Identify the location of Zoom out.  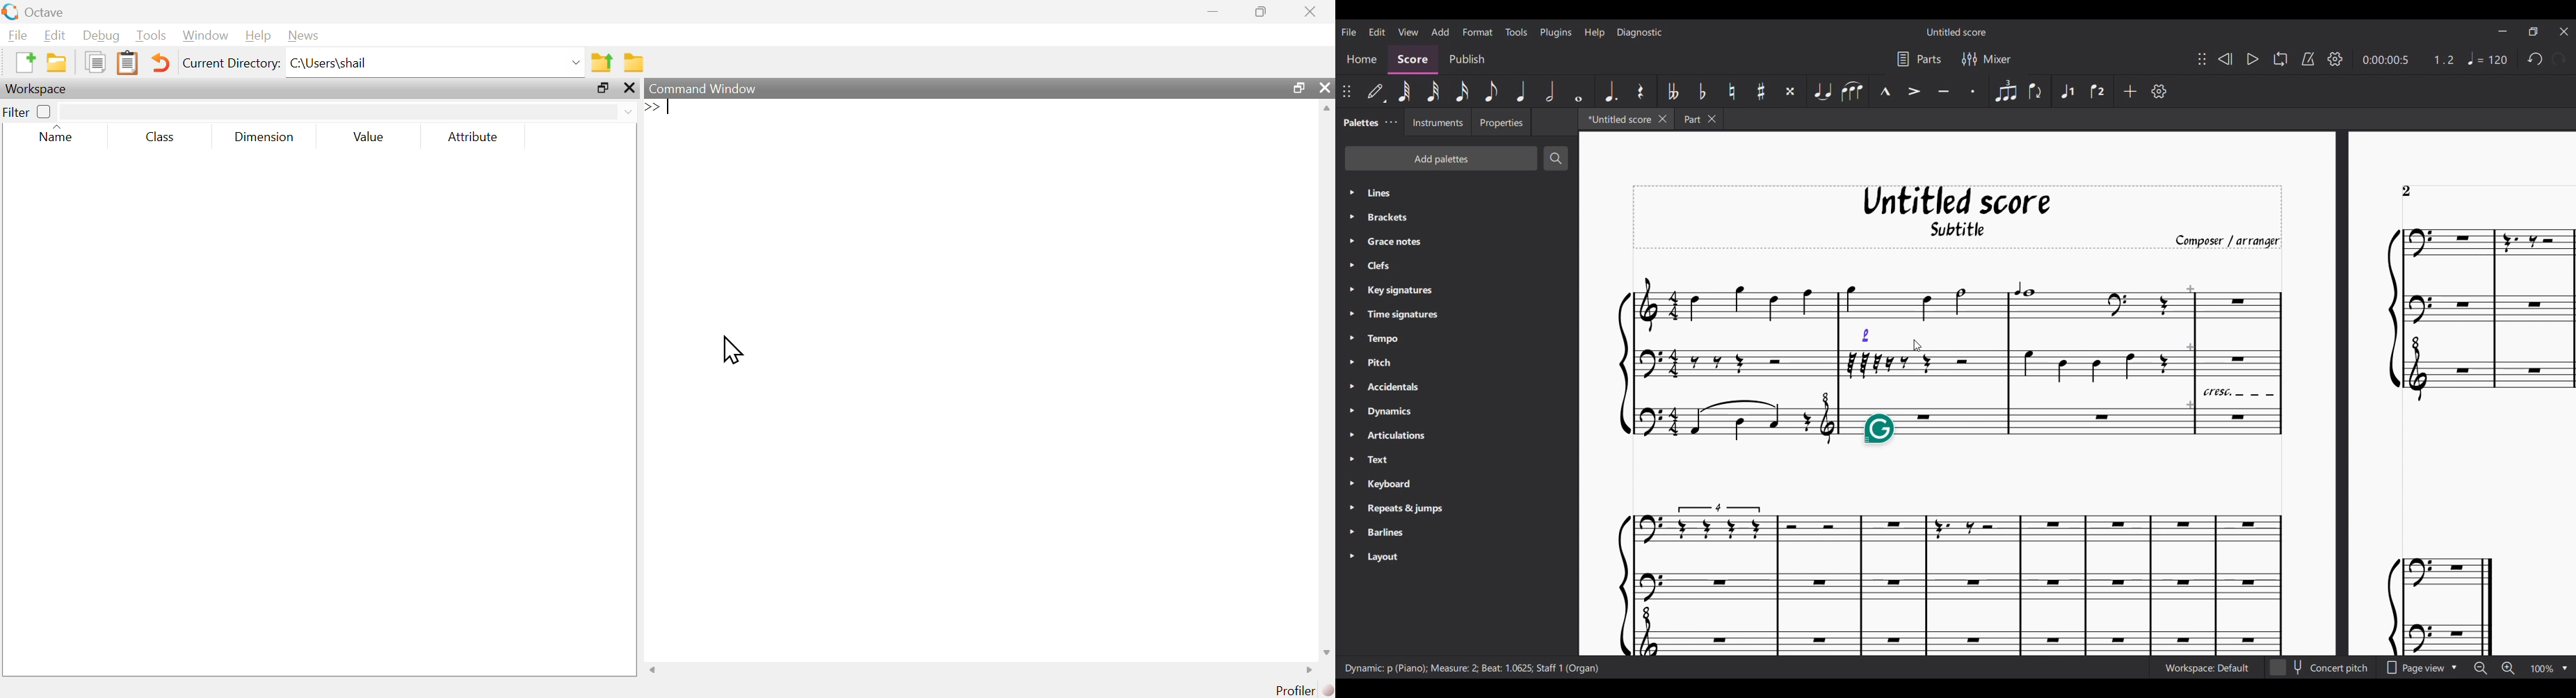
(2482, 669).